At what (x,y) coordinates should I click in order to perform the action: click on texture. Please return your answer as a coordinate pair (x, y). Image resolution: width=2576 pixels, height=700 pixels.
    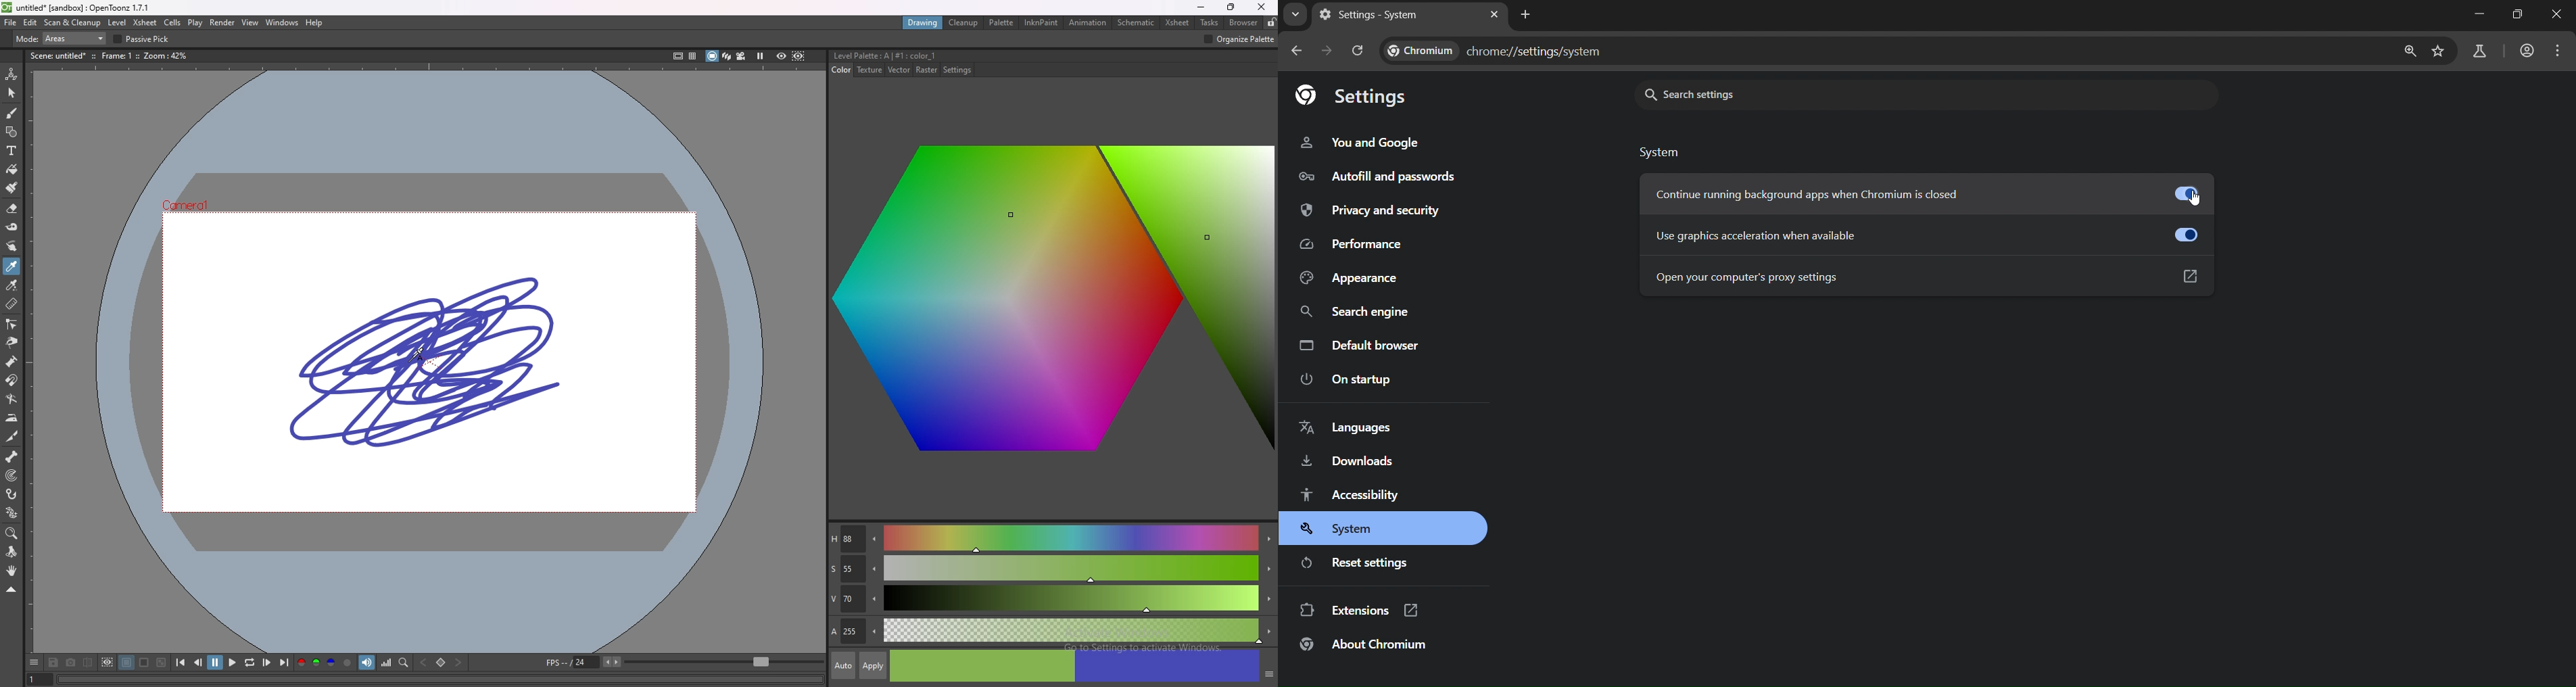
    Looking at the image, I should click on (871, 70).